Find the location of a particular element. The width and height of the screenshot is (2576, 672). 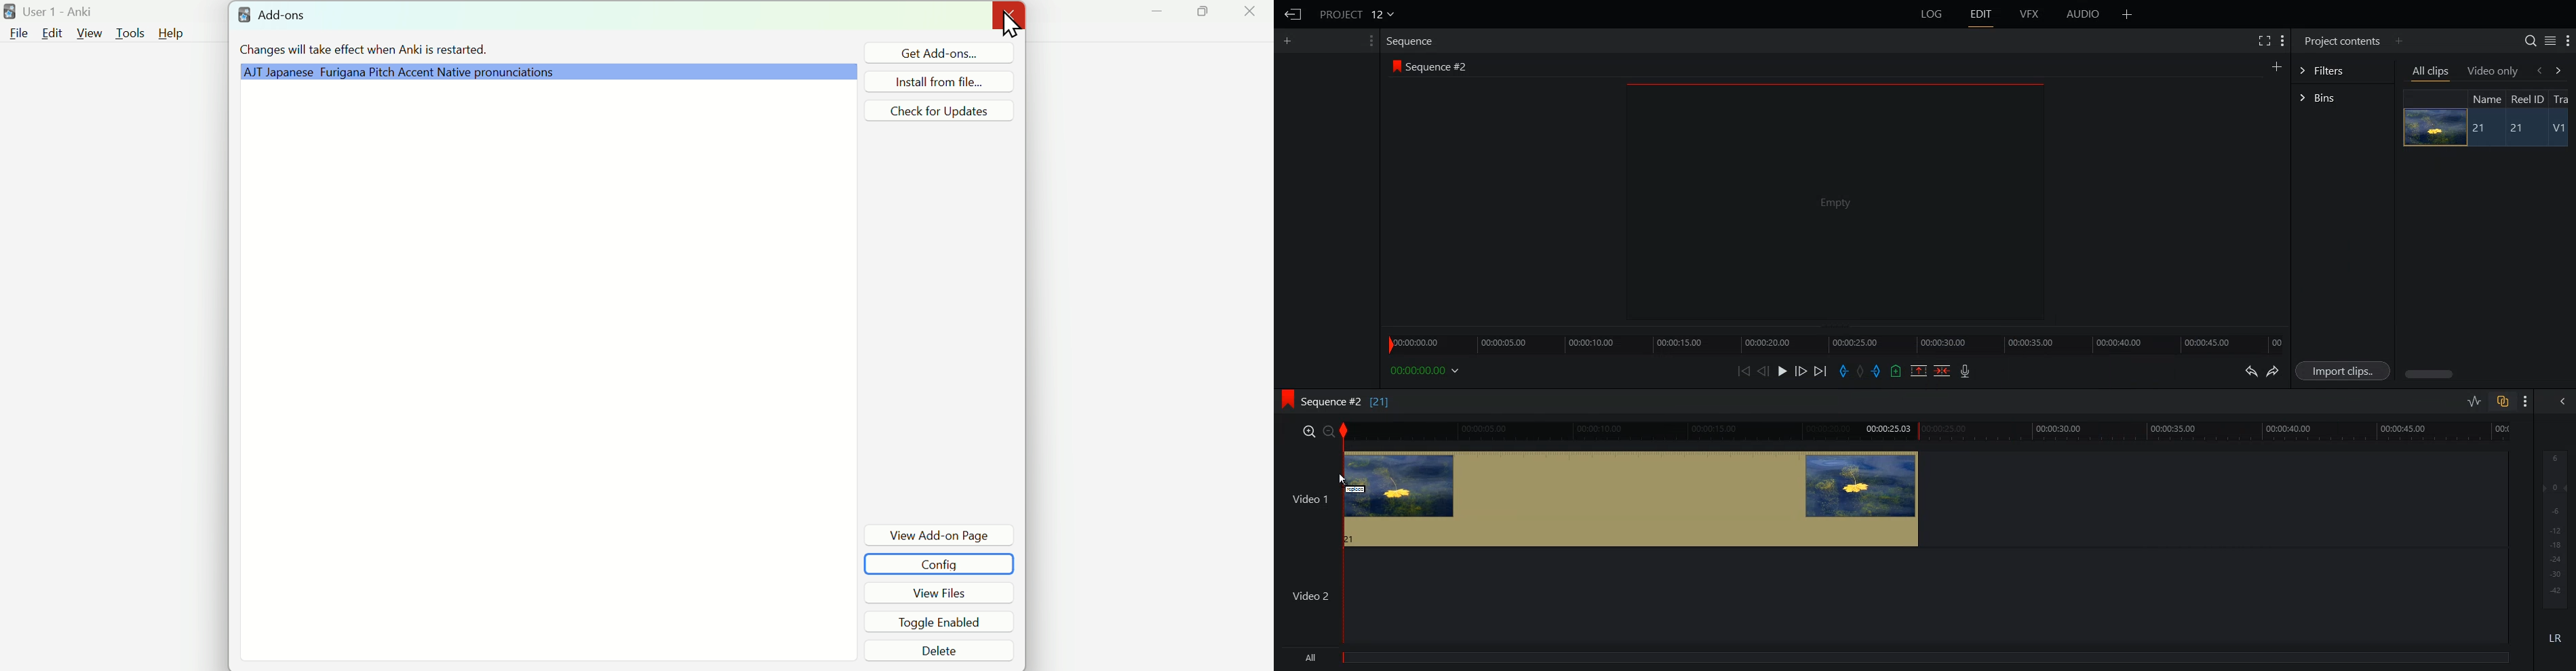

Changes will take effect when Anki is restarted is located at coordinates (371, 51).